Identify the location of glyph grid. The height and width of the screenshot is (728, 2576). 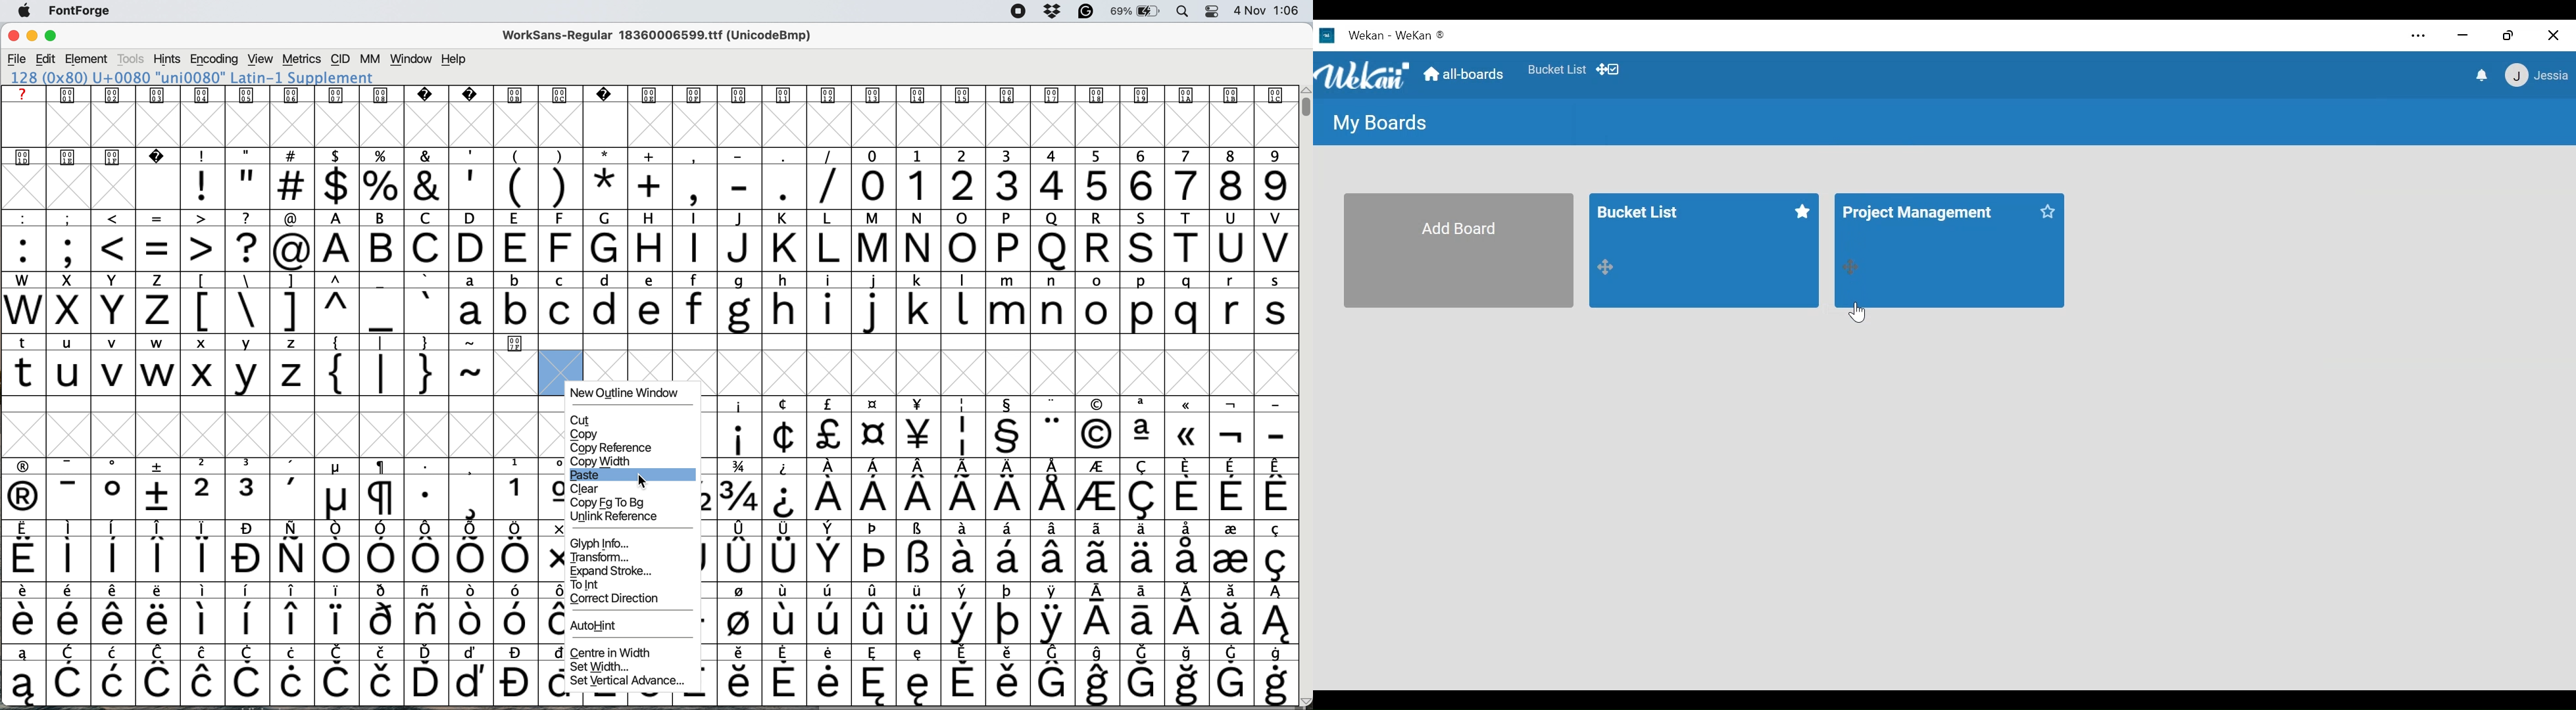
(285, 582).